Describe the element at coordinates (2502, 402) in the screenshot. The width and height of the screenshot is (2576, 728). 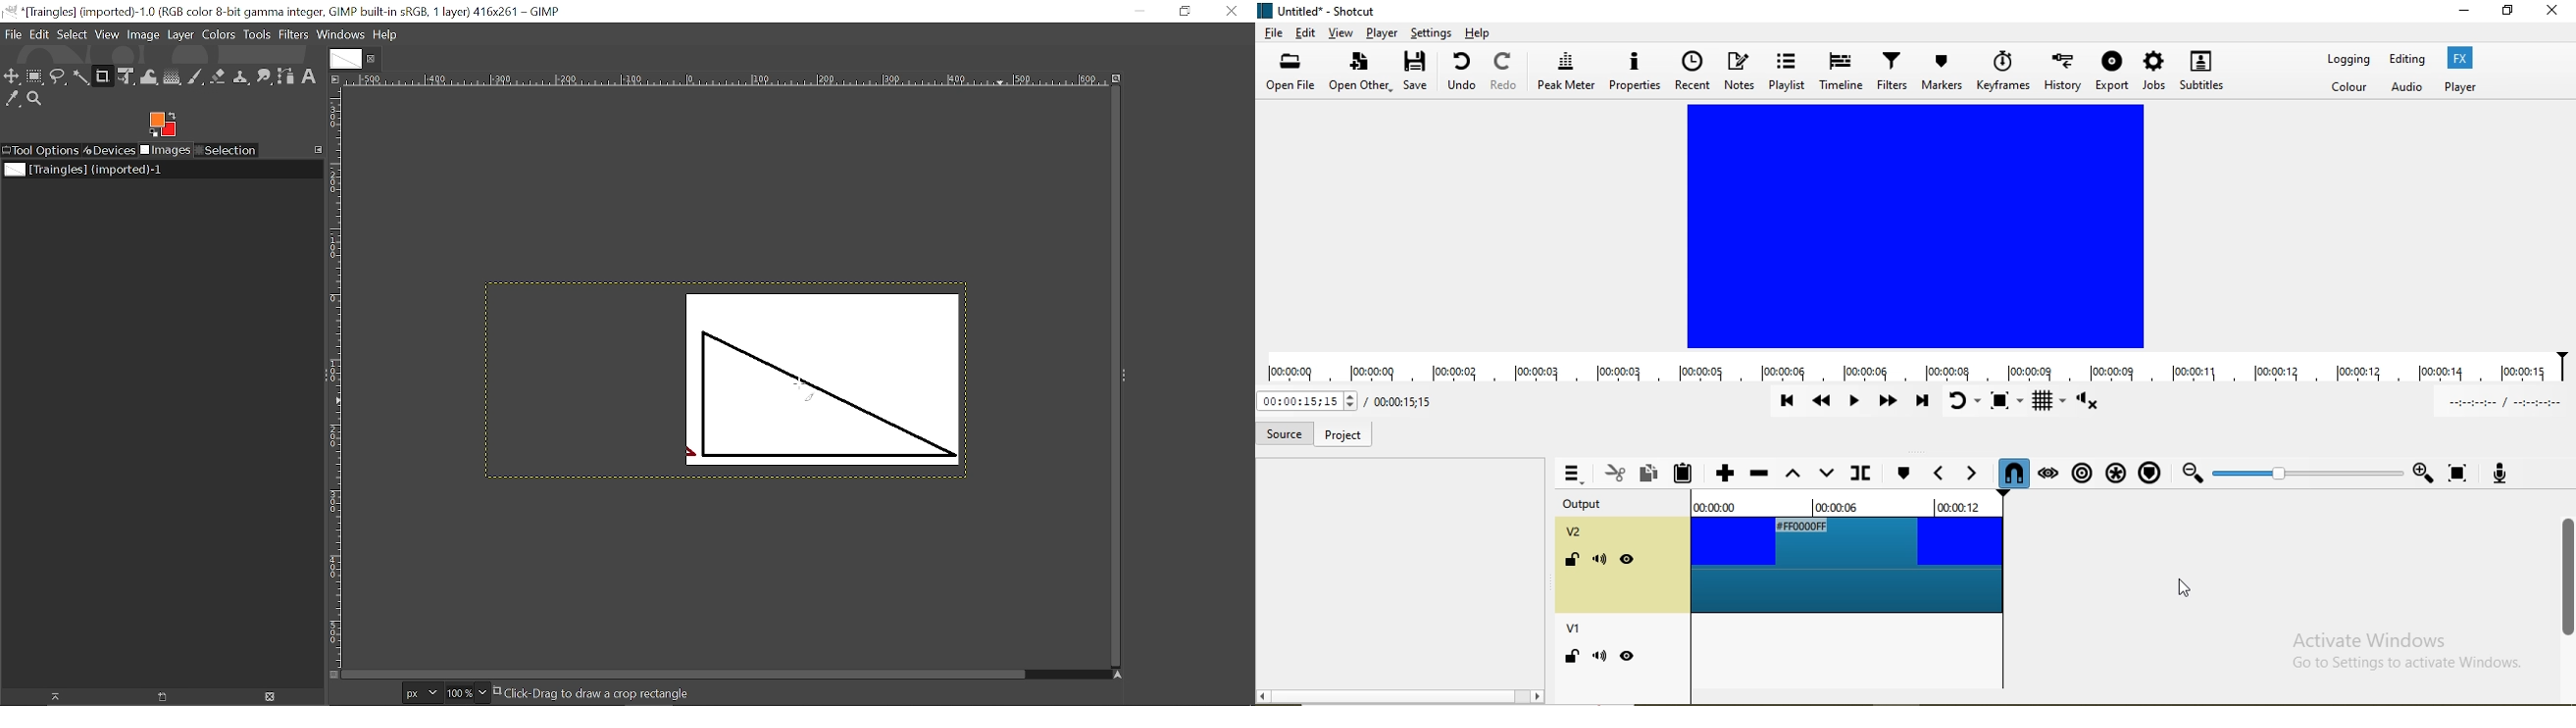
I see `In point` at that location.